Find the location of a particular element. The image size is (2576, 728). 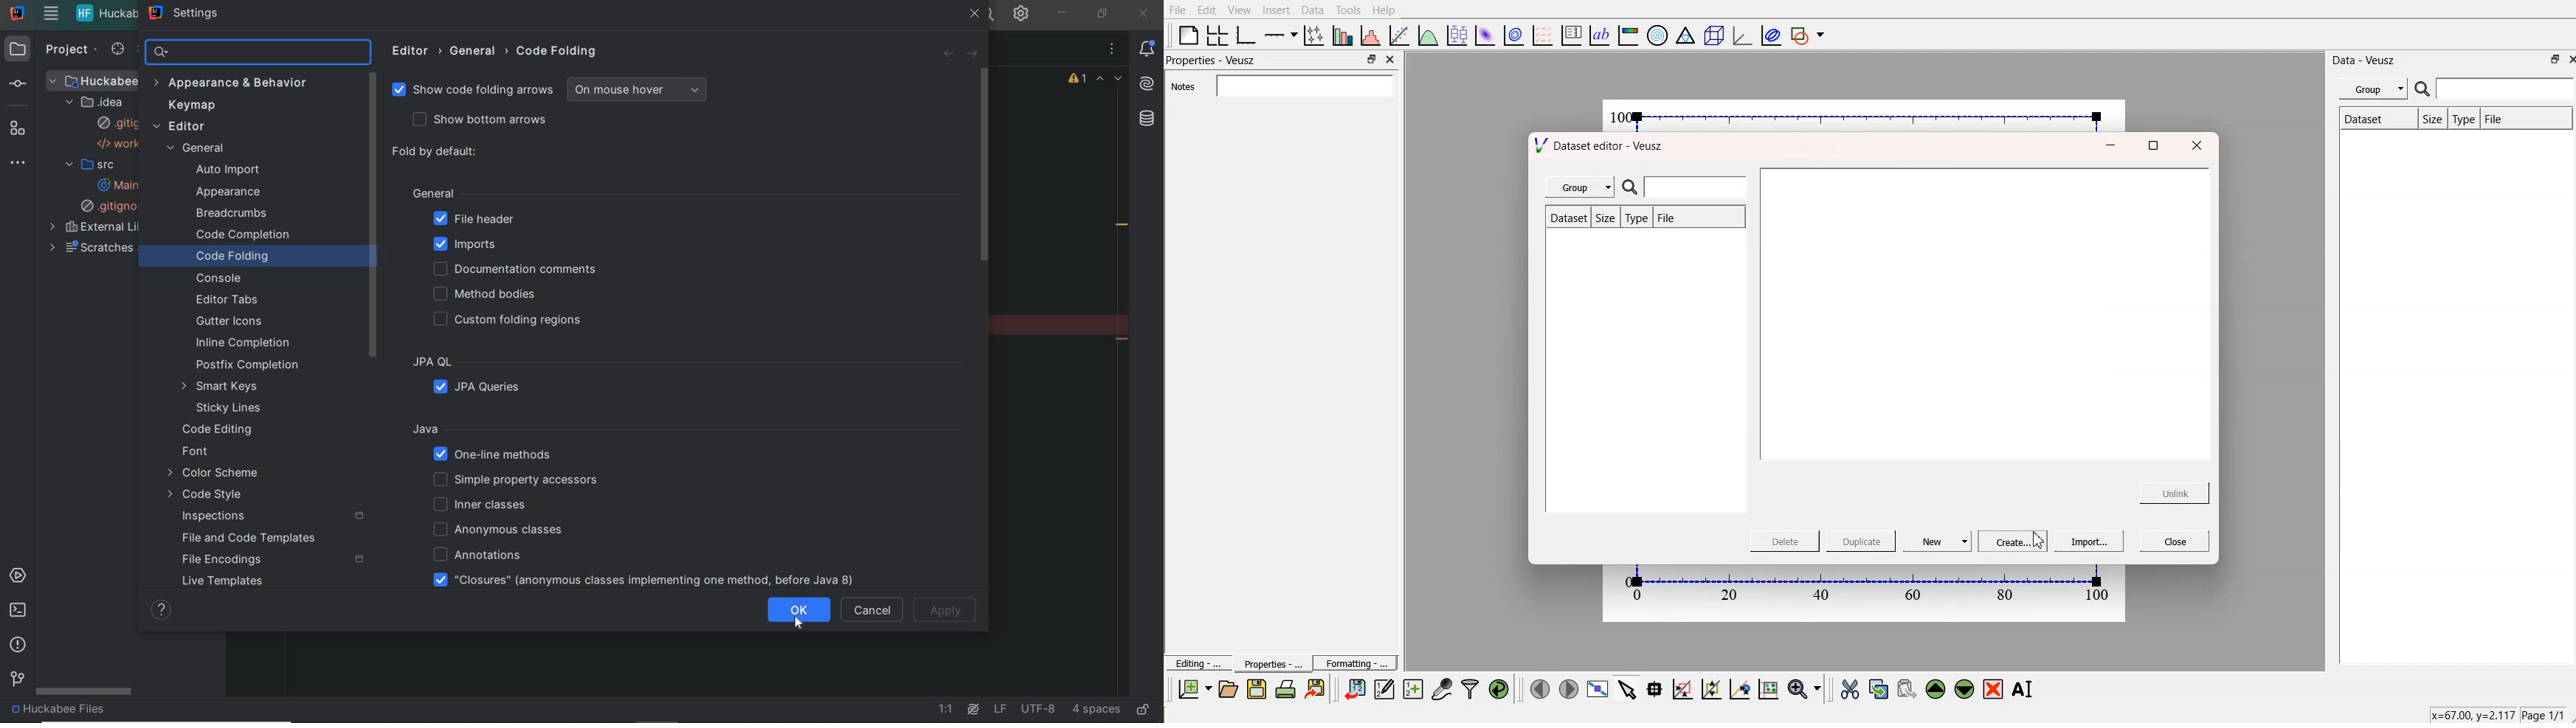

commit is located at coordinates (25, 83).